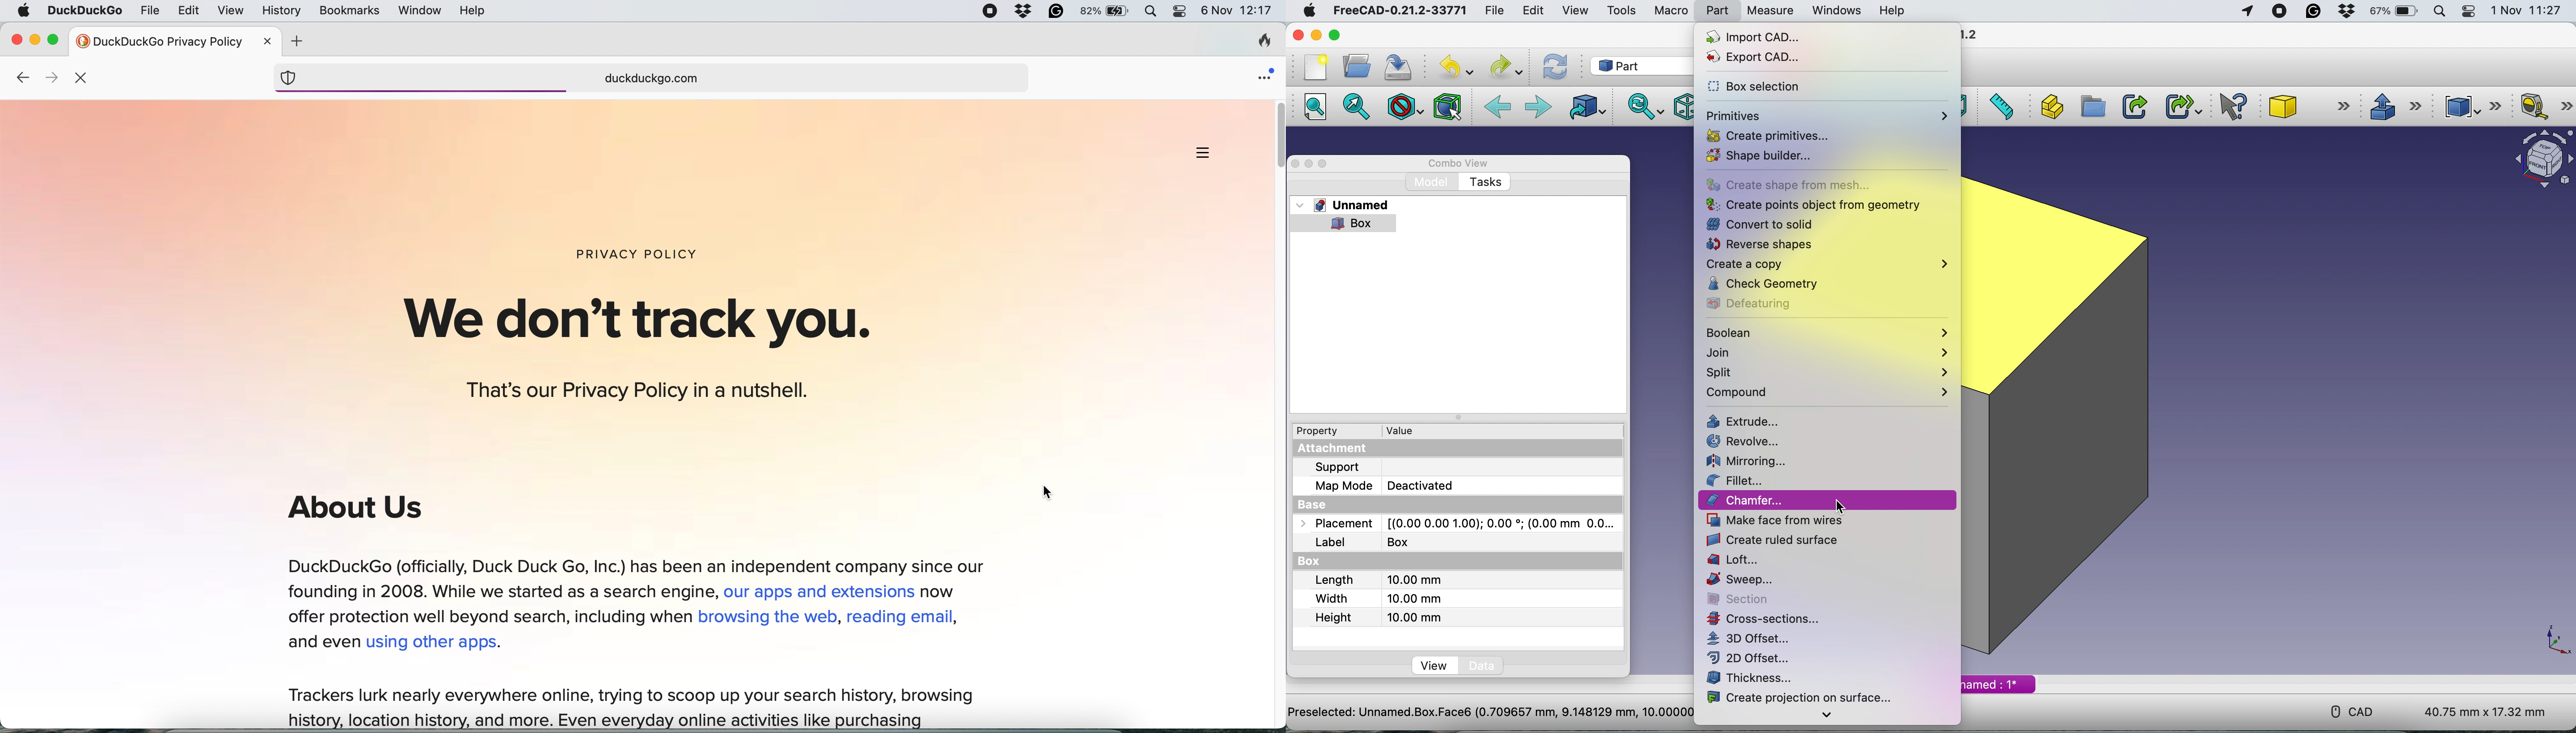  Describe the element at coordinates (1388, 485) in the screenshot. I see `map mode` at that location.